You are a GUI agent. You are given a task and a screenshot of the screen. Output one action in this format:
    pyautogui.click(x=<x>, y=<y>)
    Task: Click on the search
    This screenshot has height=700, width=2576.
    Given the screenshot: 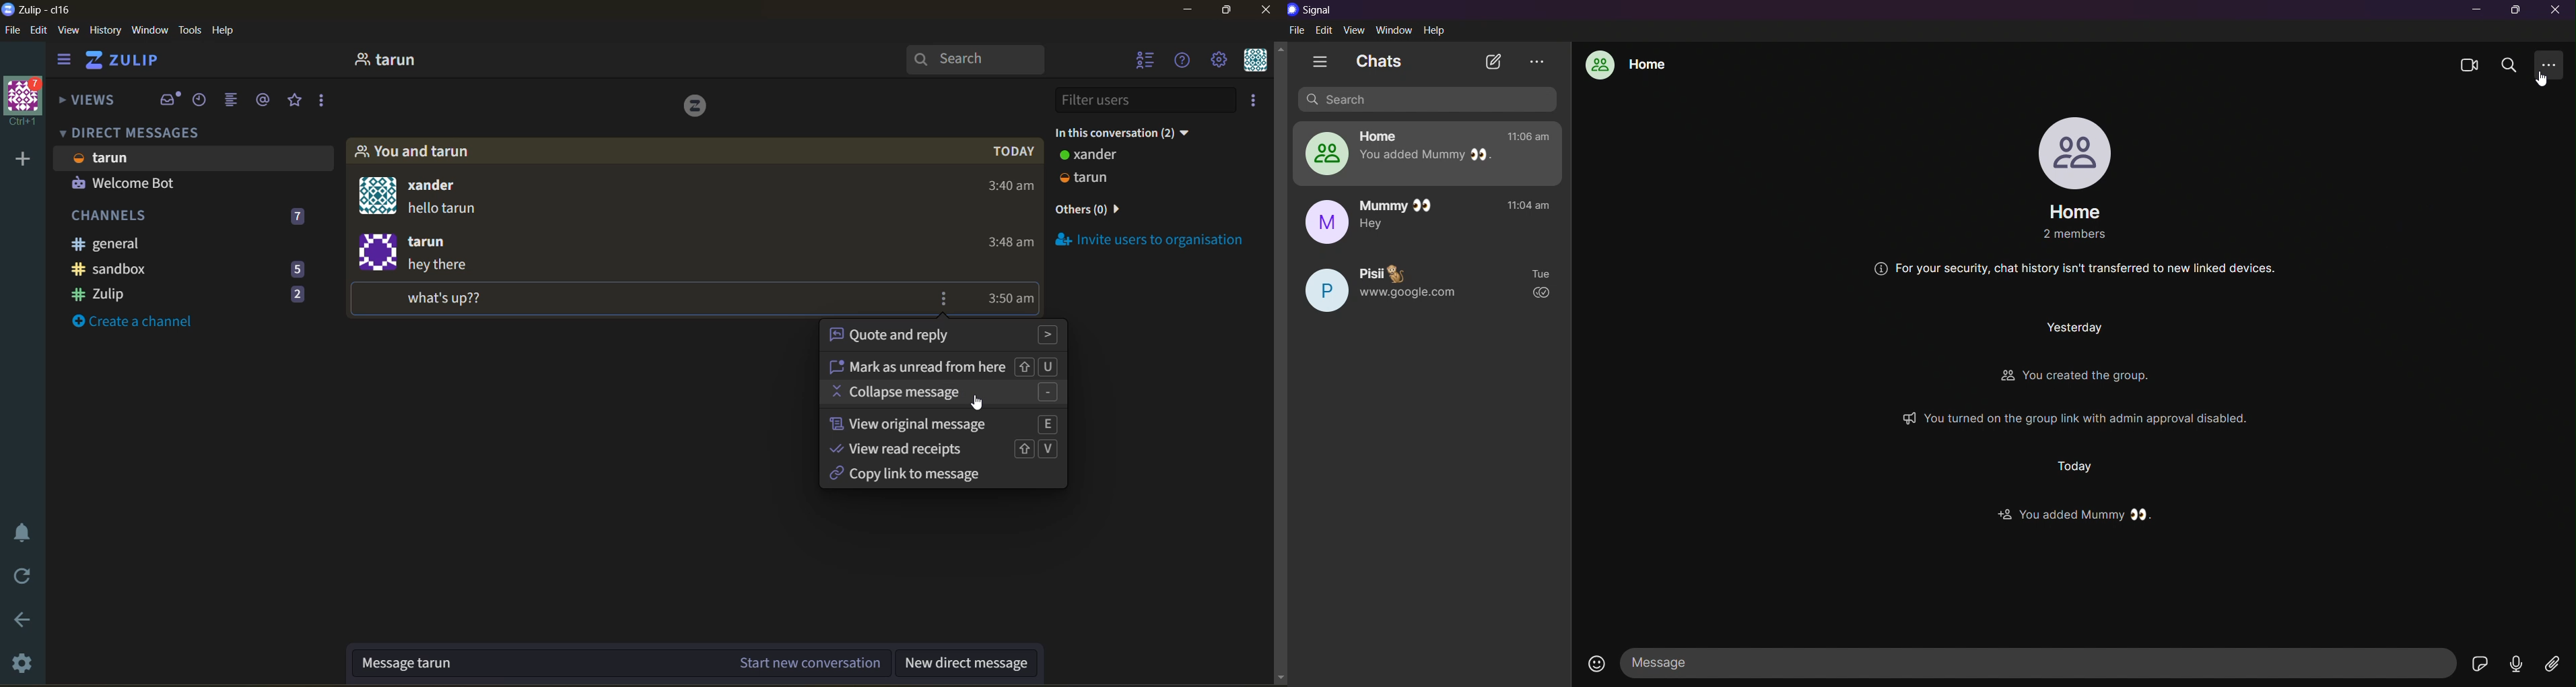 What is the action you would take?
    pyautogui.click(x=2513, y=64)
    